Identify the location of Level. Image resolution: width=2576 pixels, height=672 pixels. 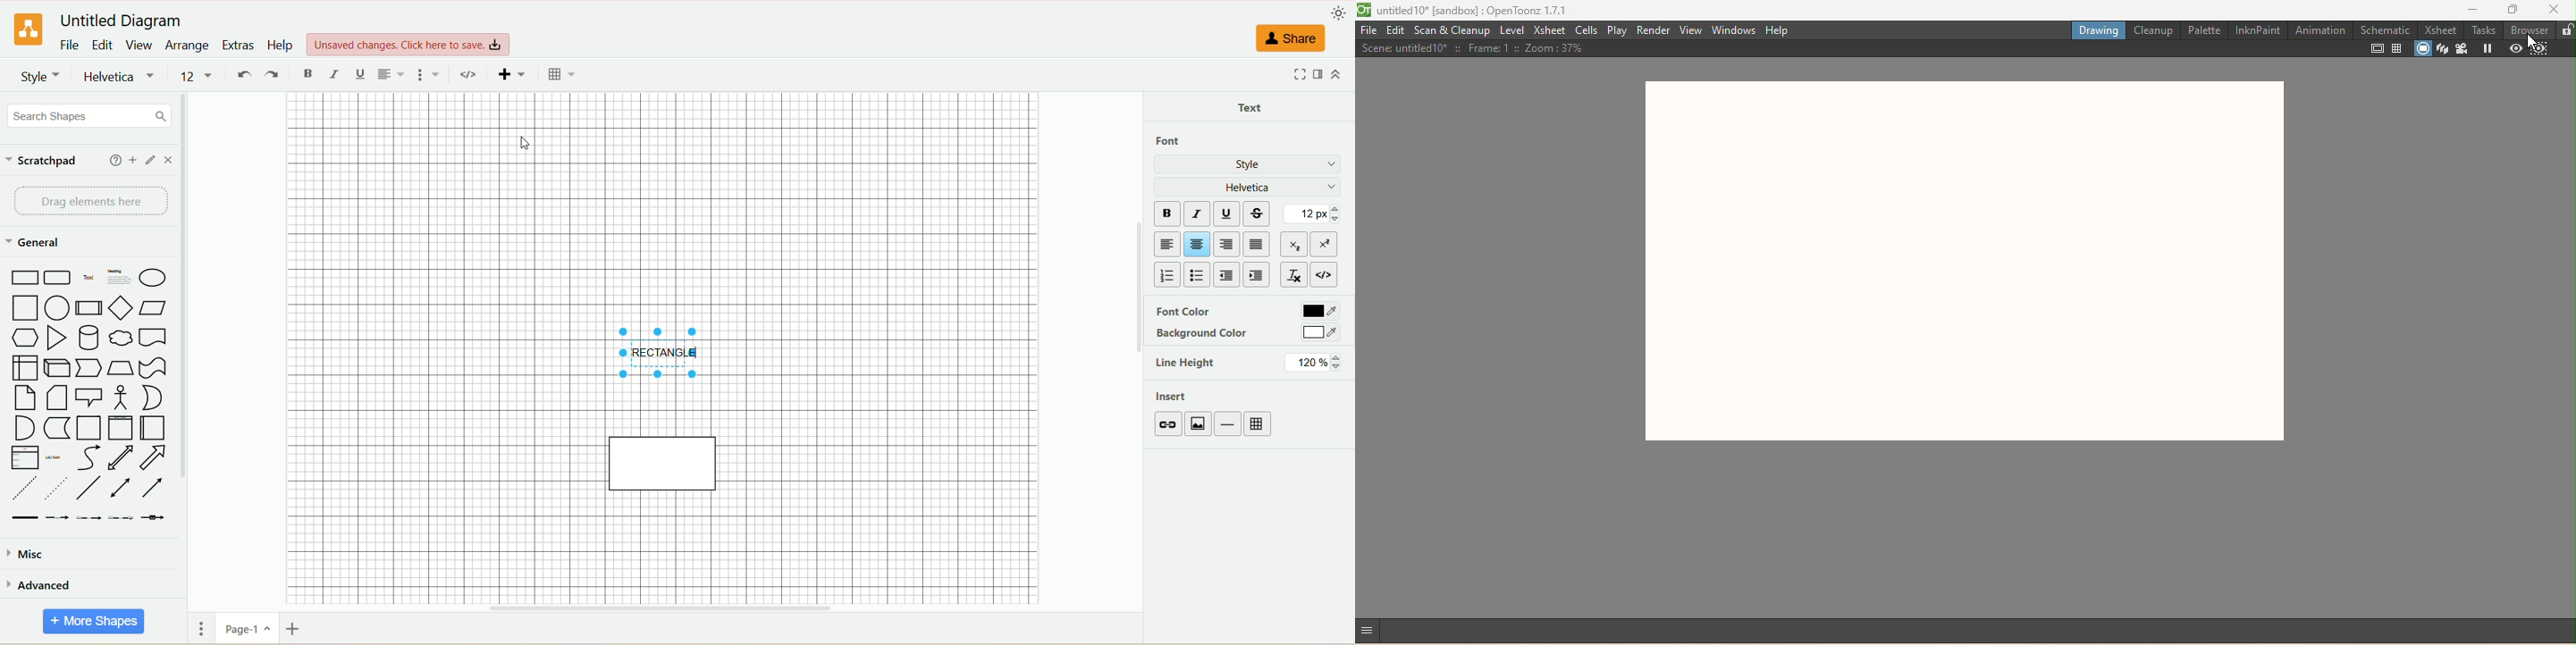
(1513, 31).